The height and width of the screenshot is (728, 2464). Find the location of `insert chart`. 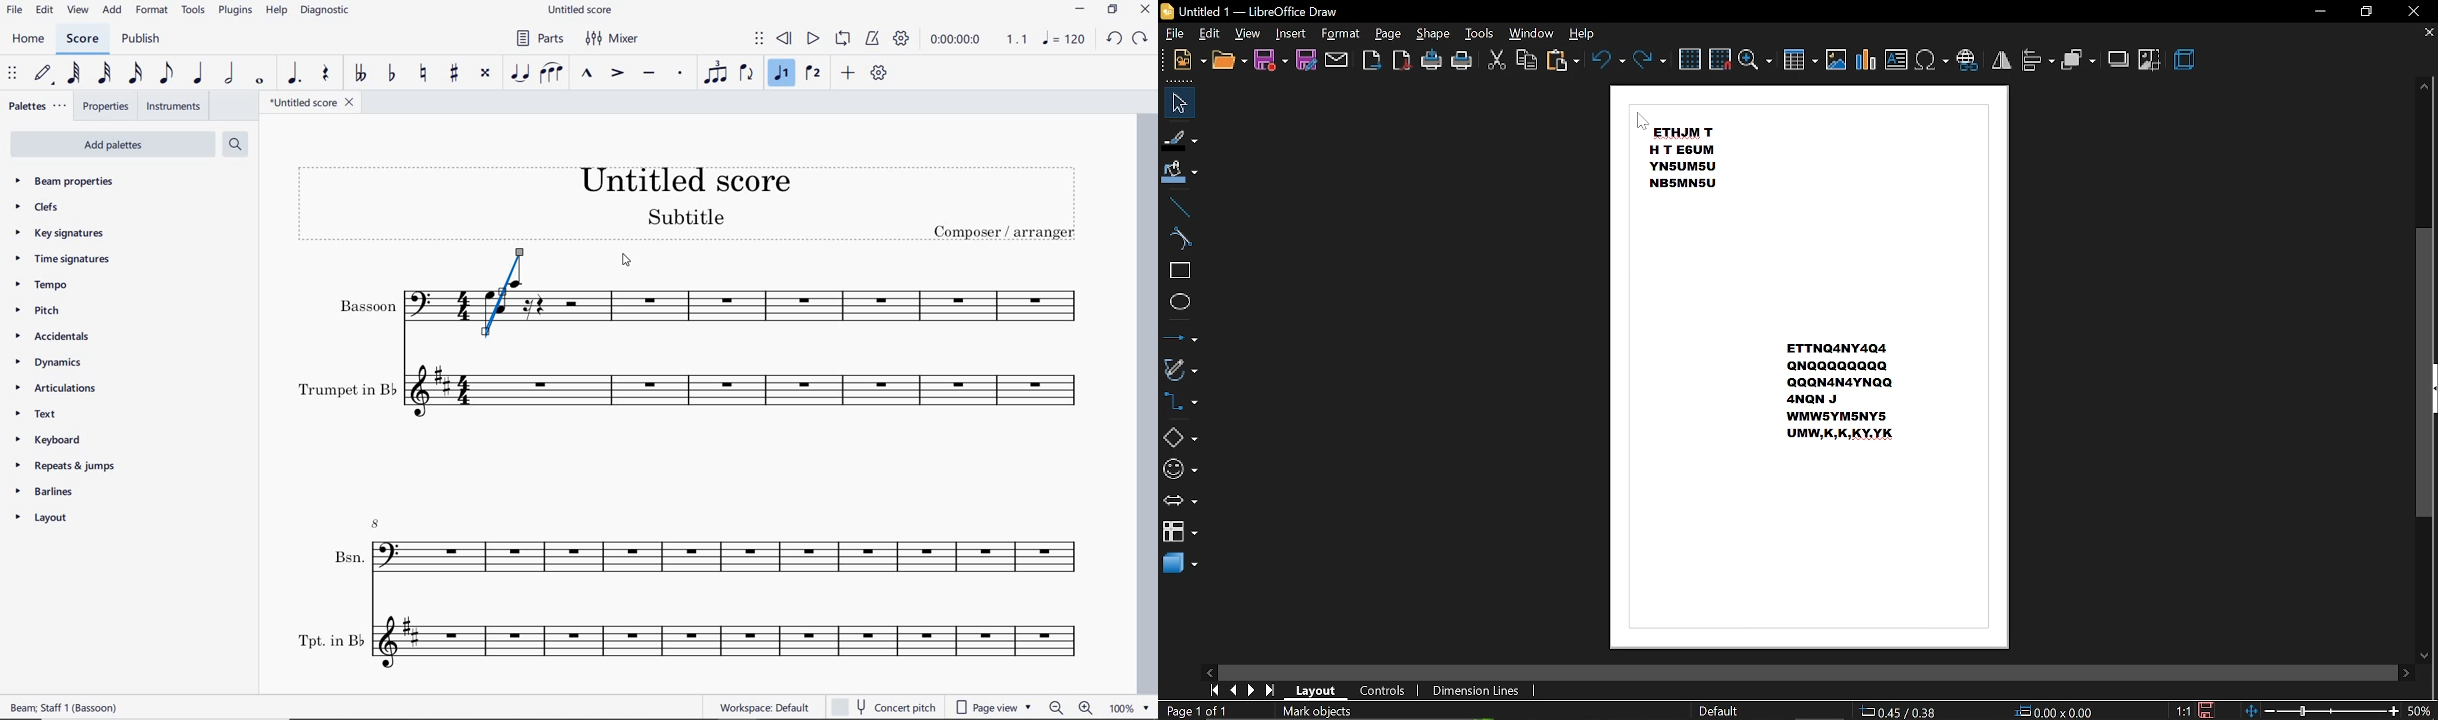

insert chart is located at coordinates (1866, 60).